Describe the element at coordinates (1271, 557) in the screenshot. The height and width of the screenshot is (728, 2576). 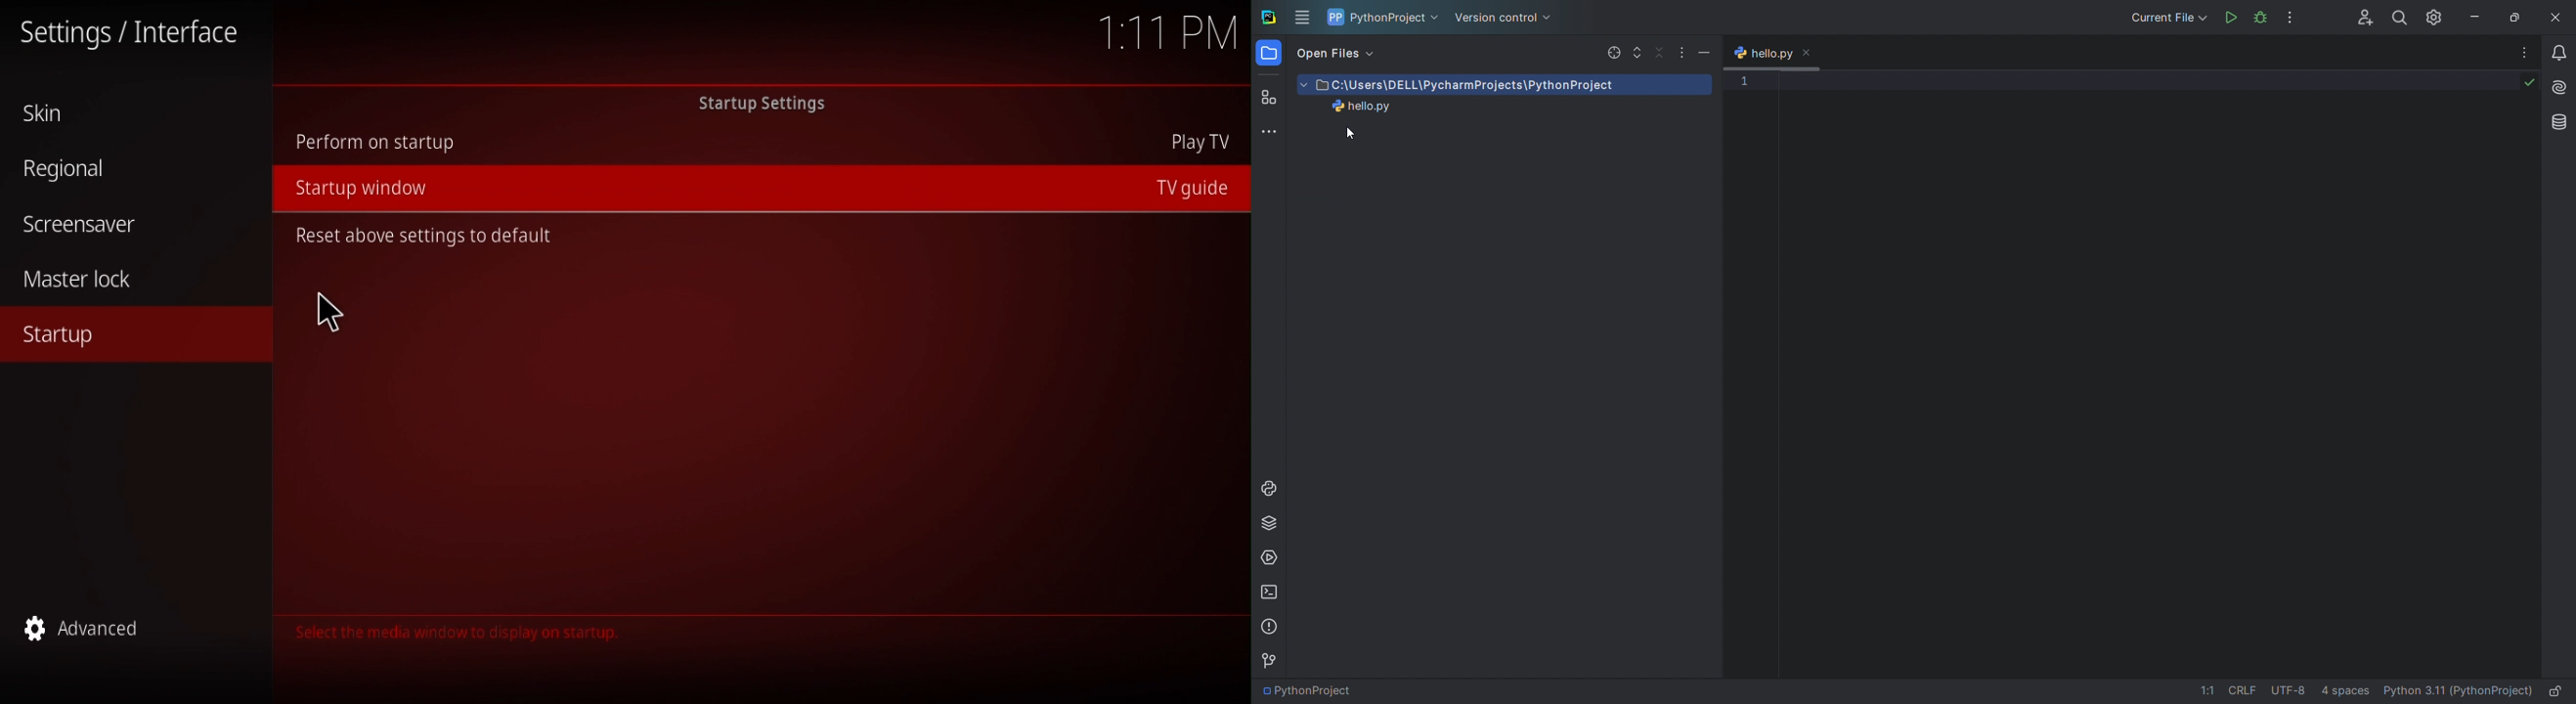
I see `services` at that location.